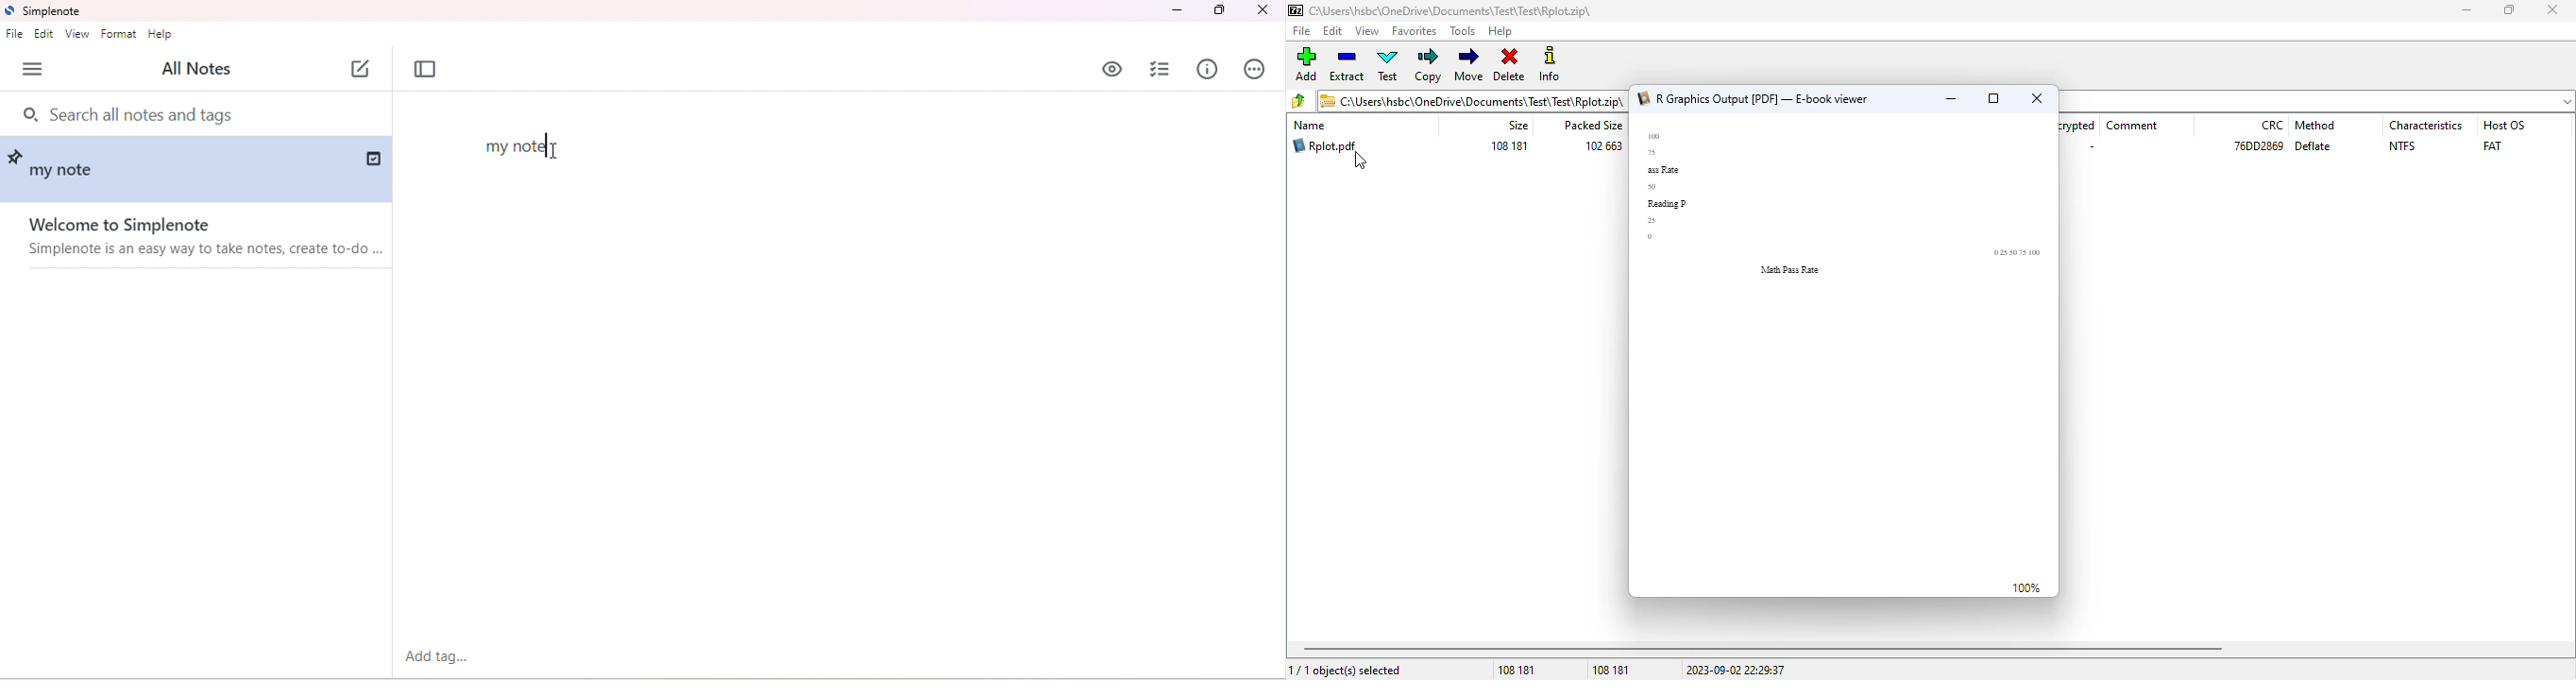 The height and width of the screenshot is (700, 2576). I want to click on cursor, so click(557, 151).